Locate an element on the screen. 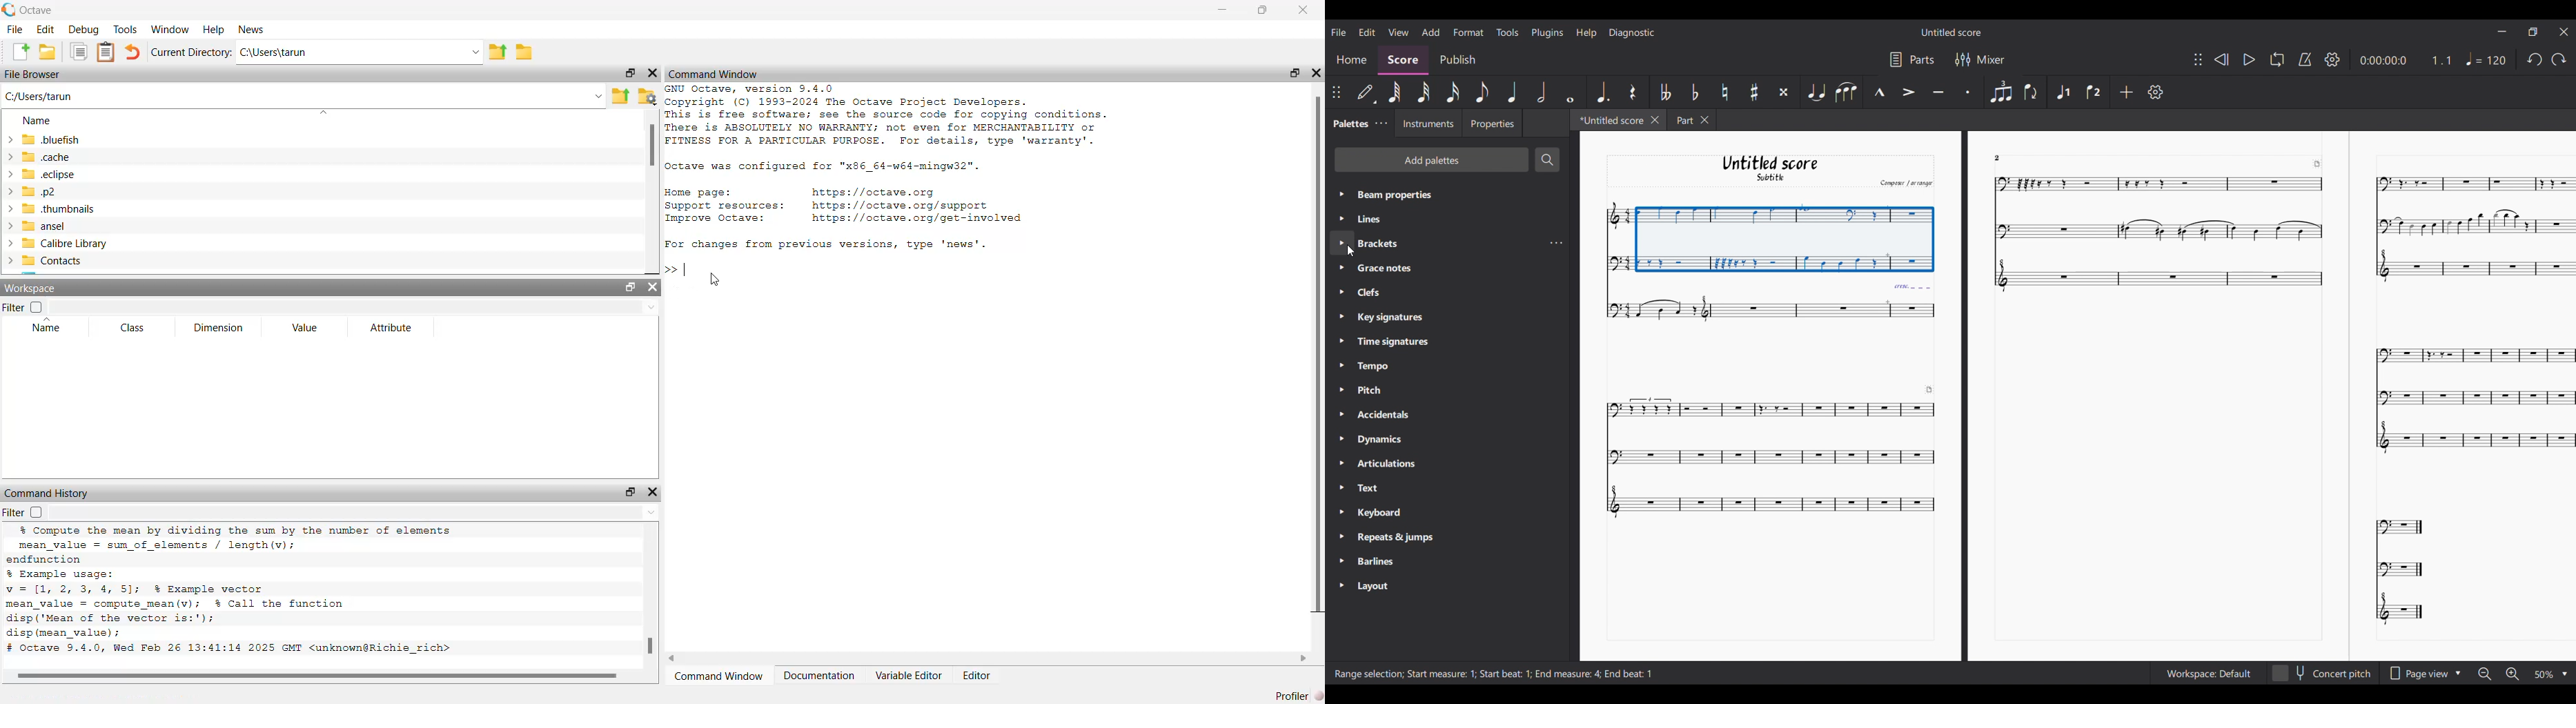 This screenshot has width=2576, height=728.  is located at coordinates (1343, 540).